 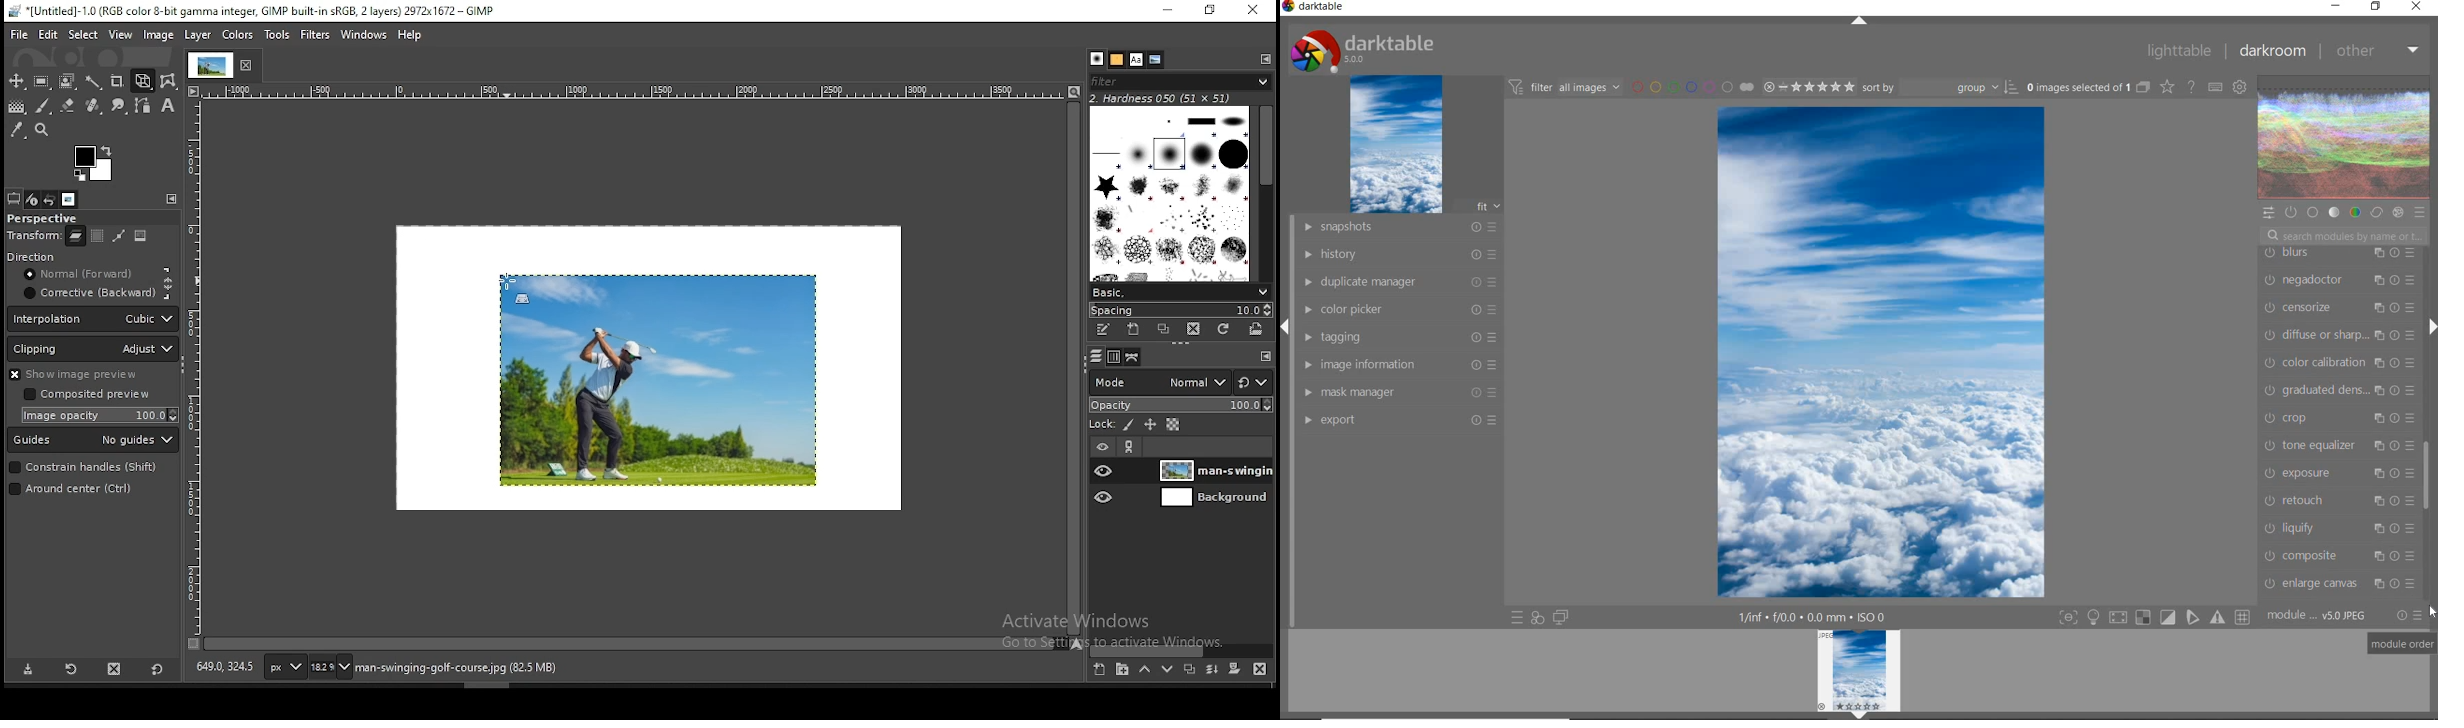 What do you see at coordinates (1401, 227) in the screenshot?
I see `SNAPSHOTS` at bounding box center [1401, 227].